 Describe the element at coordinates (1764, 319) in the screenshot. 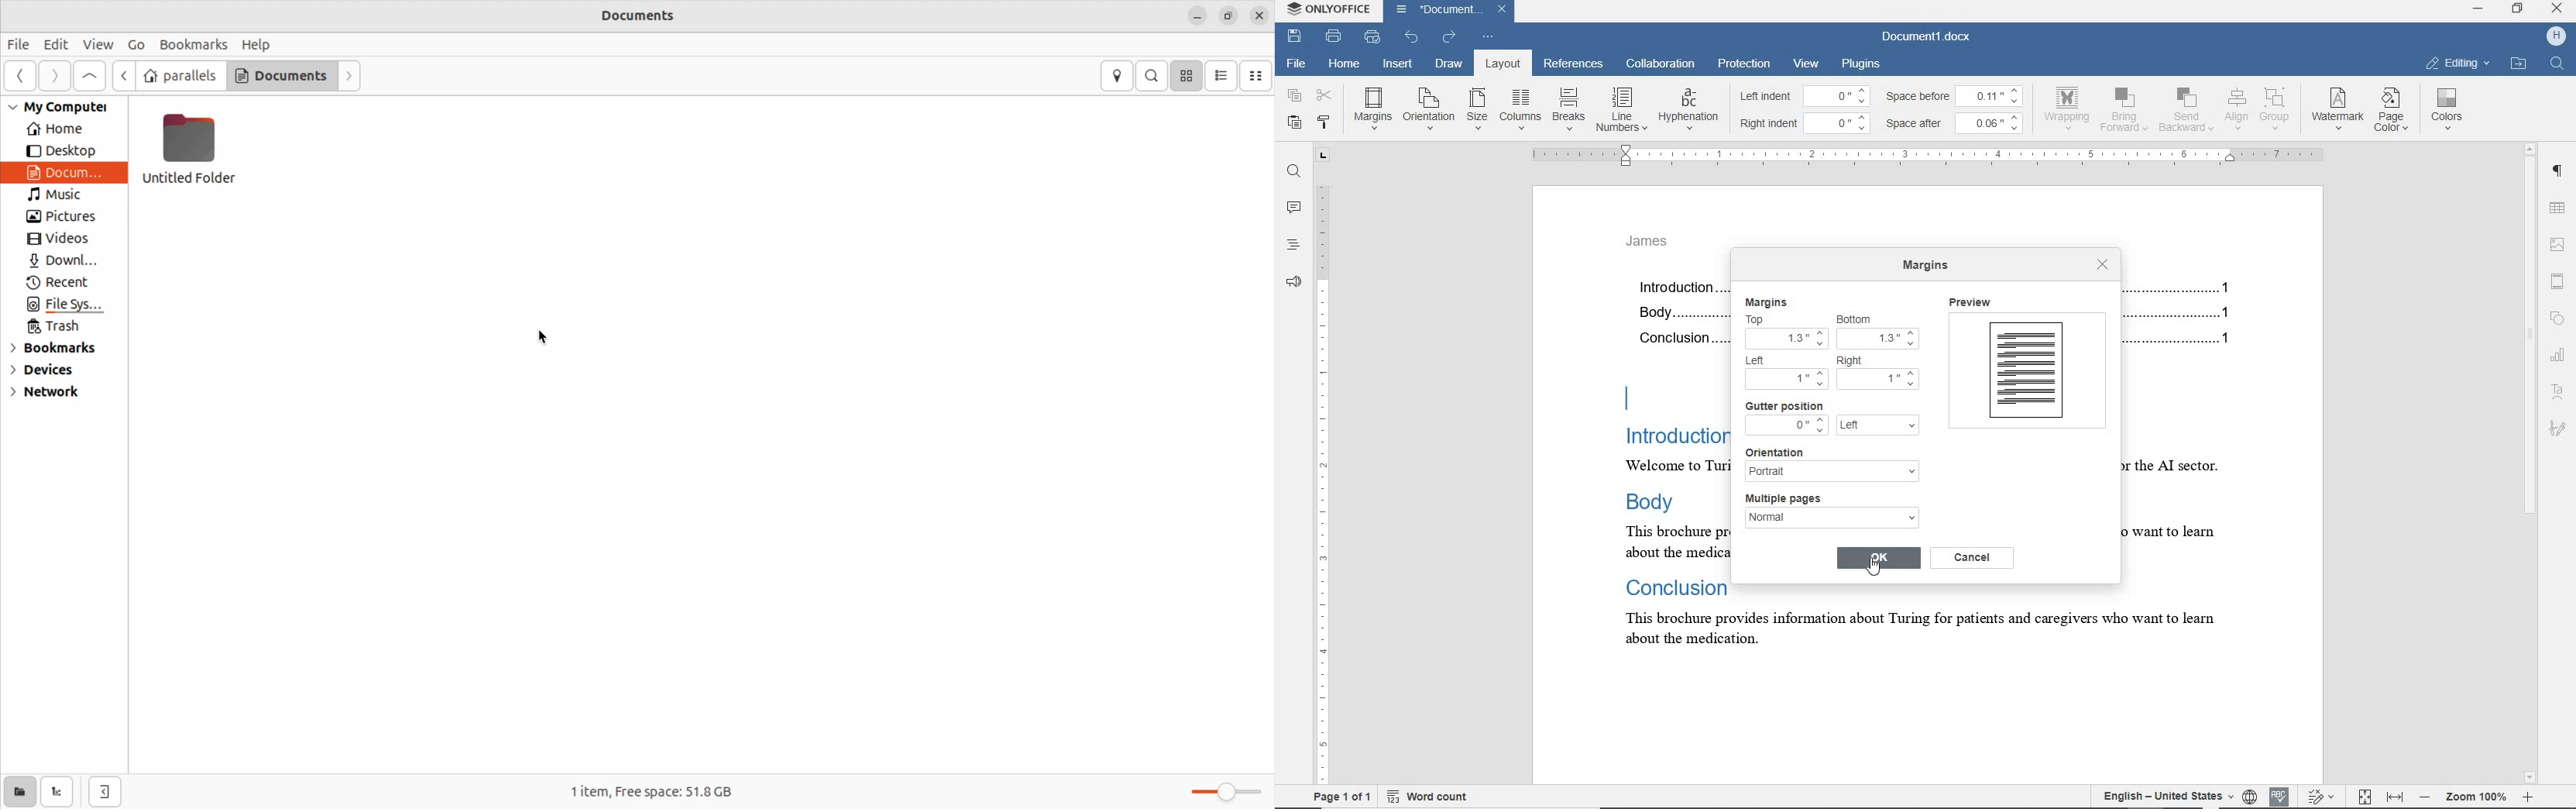

I see `top` at that location.